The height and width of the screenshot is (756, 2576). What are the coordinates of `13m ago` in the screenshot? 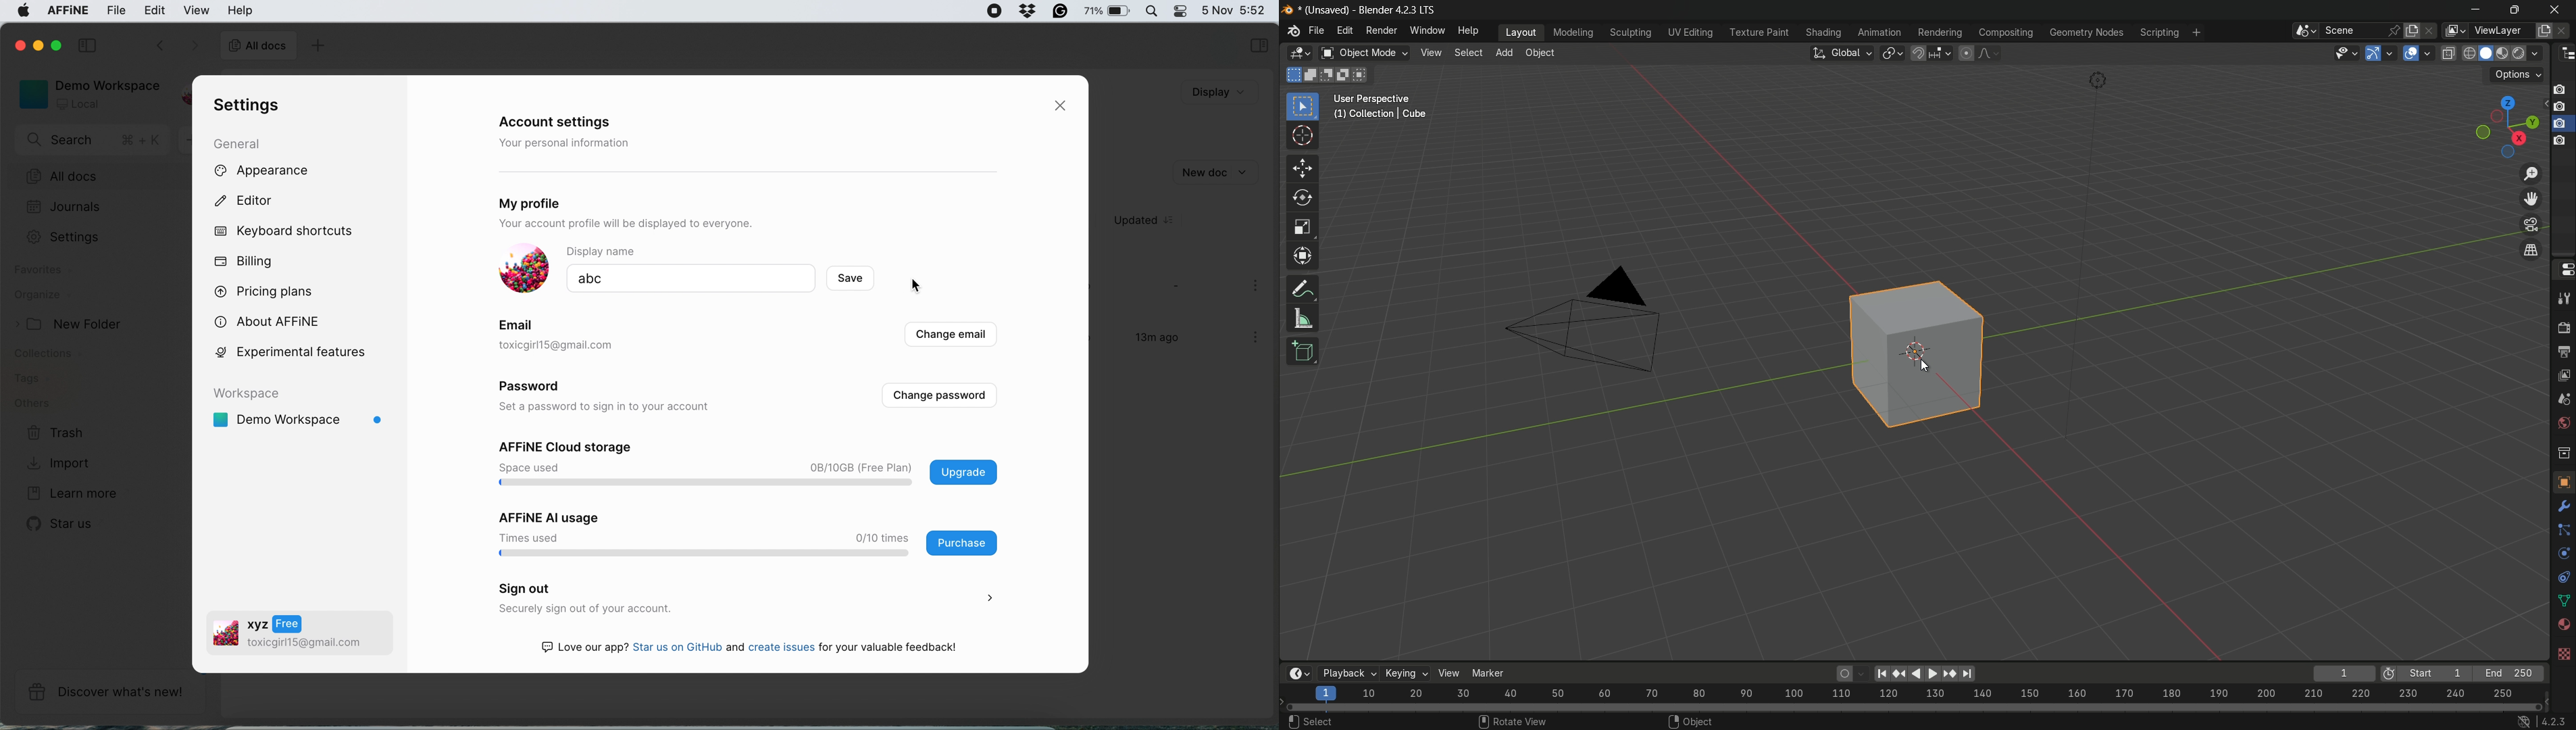 It's located at (1150, 342).